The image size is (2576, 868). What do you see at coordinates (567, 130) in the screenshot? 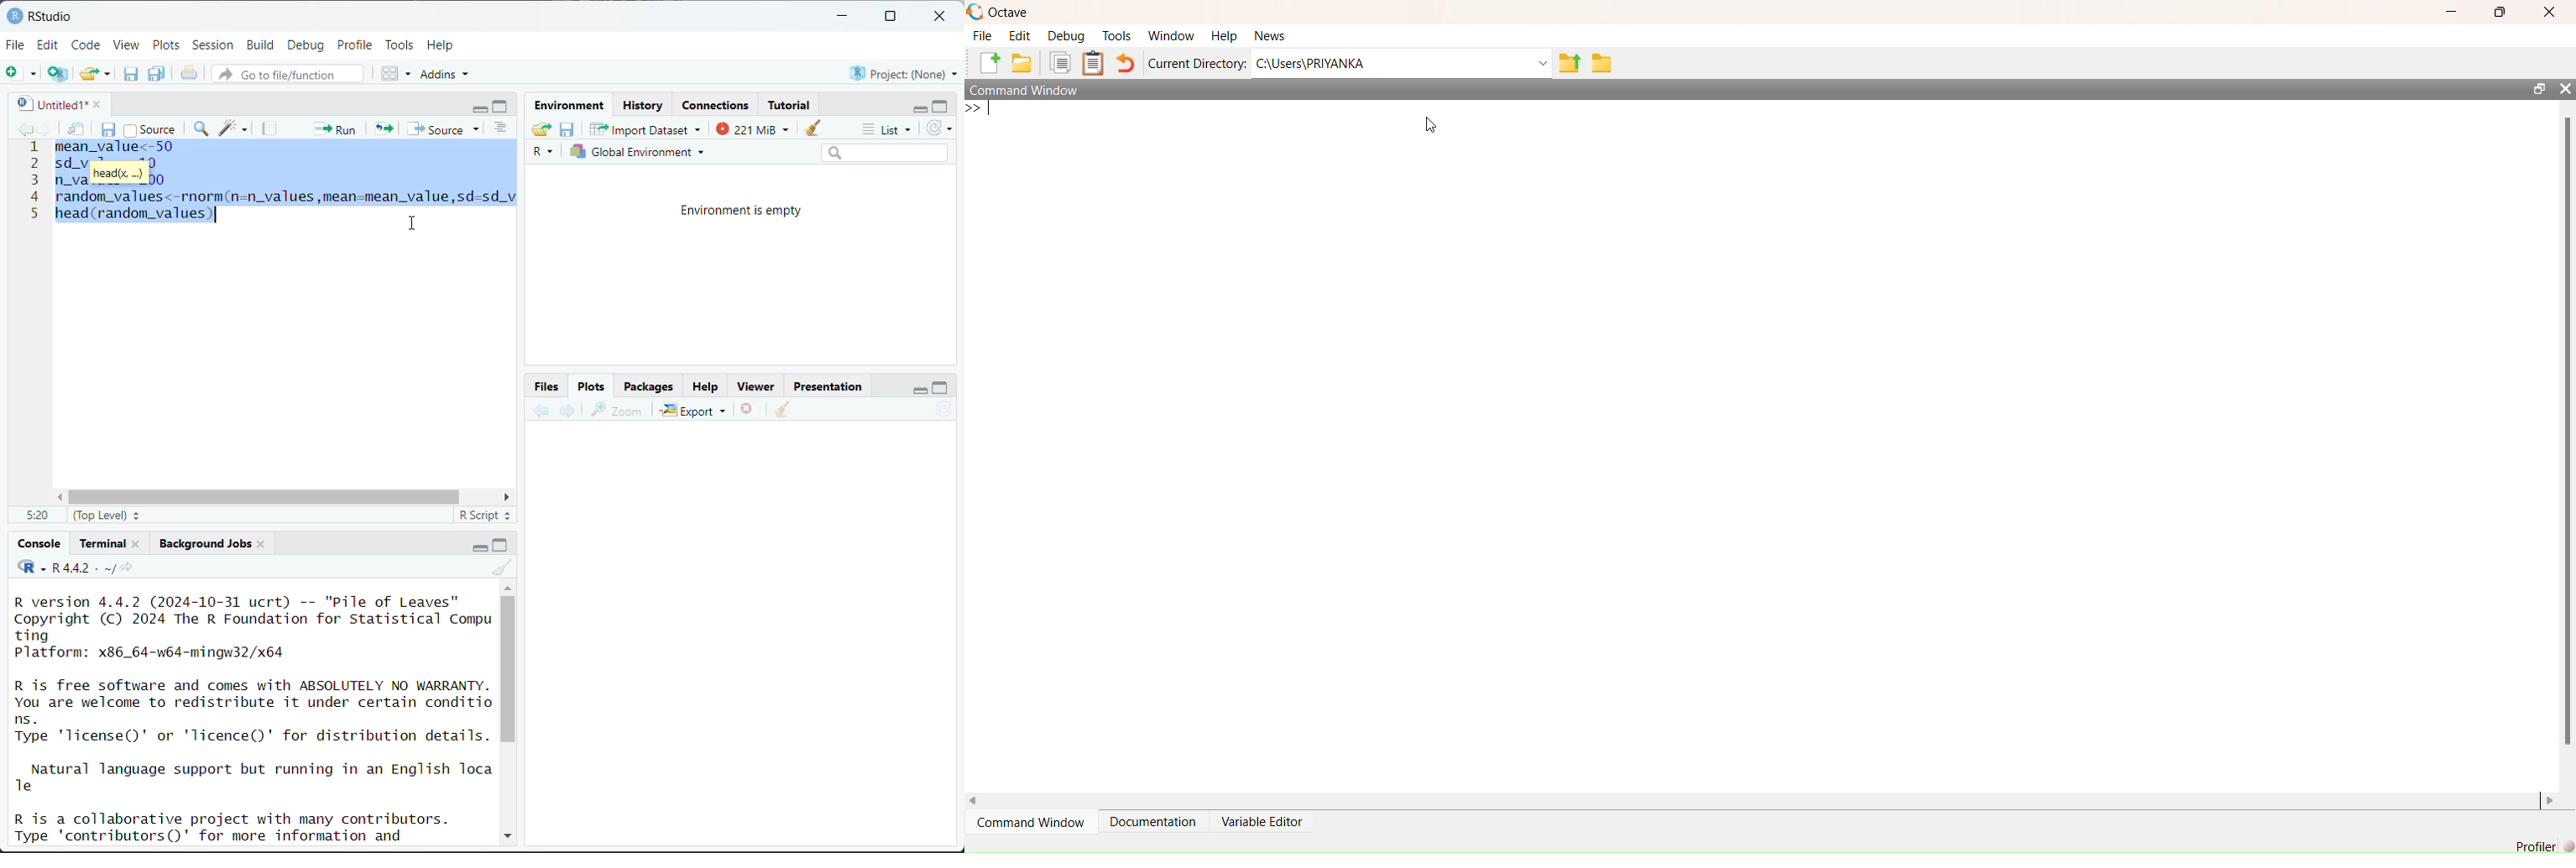
I see `save workspace as` at bounding box center [567, 130].